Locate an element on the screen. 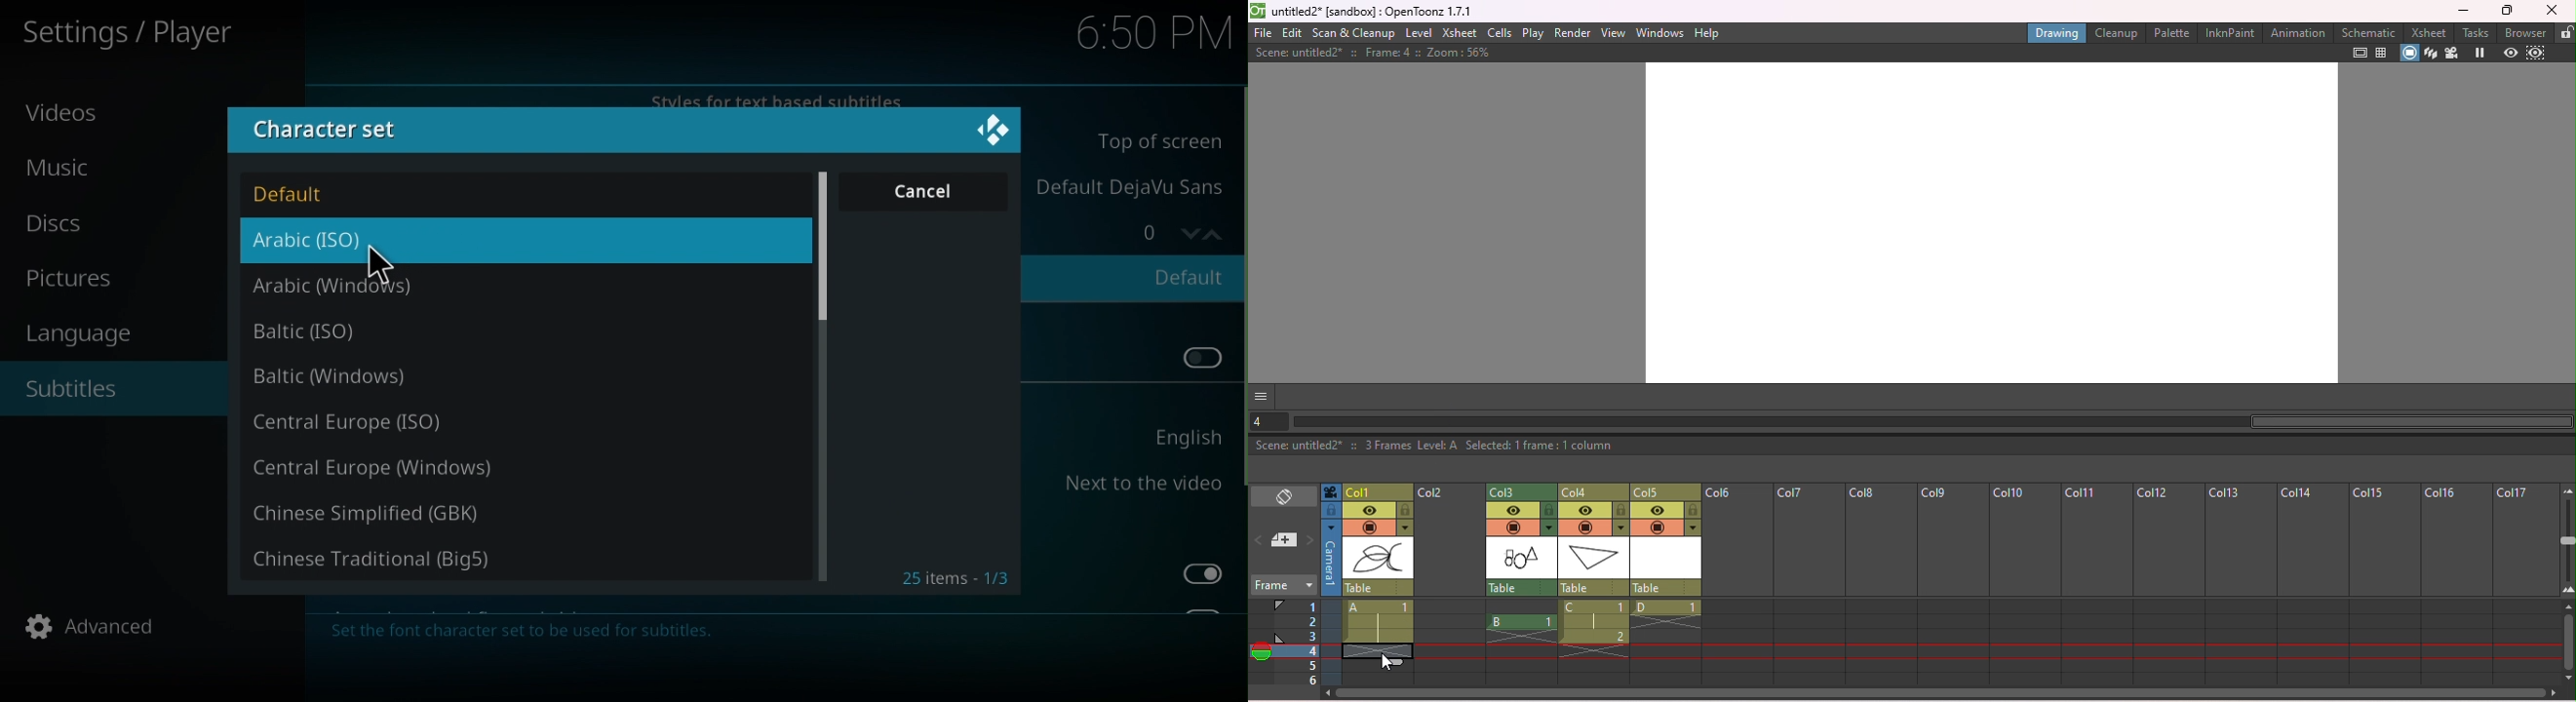  Arabic (ISO) is located at coordinates (384, 239).